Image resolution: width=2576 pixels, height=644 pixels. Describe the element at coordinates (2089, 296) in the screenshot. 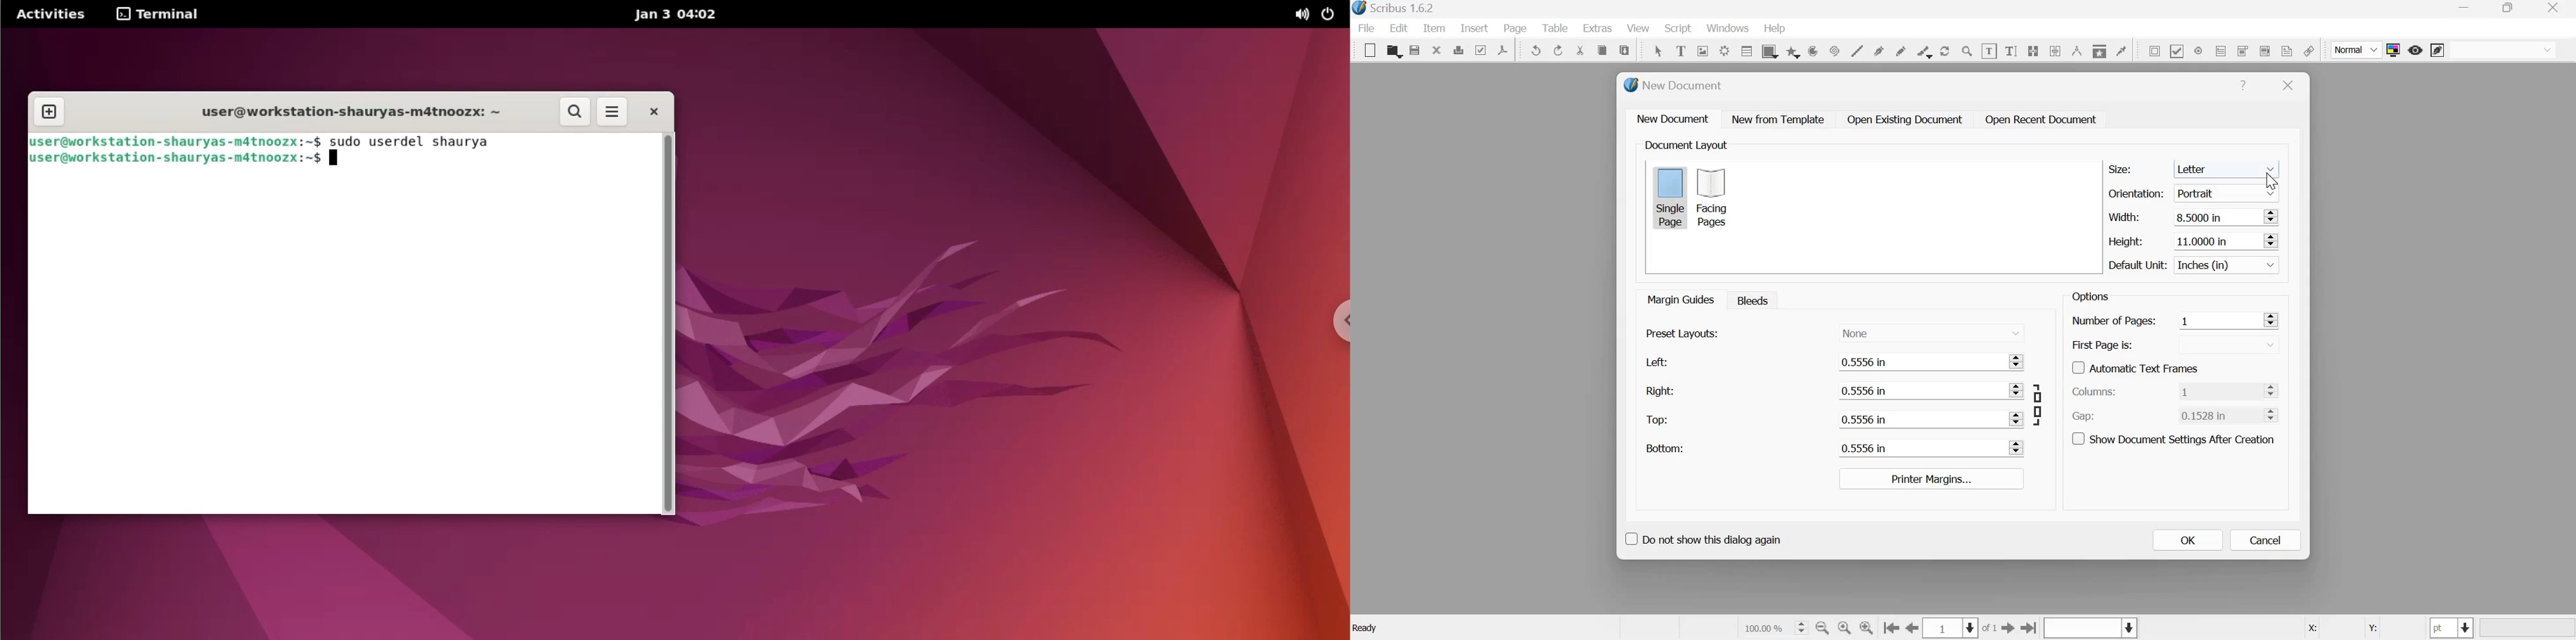

I see `Options` at that location.